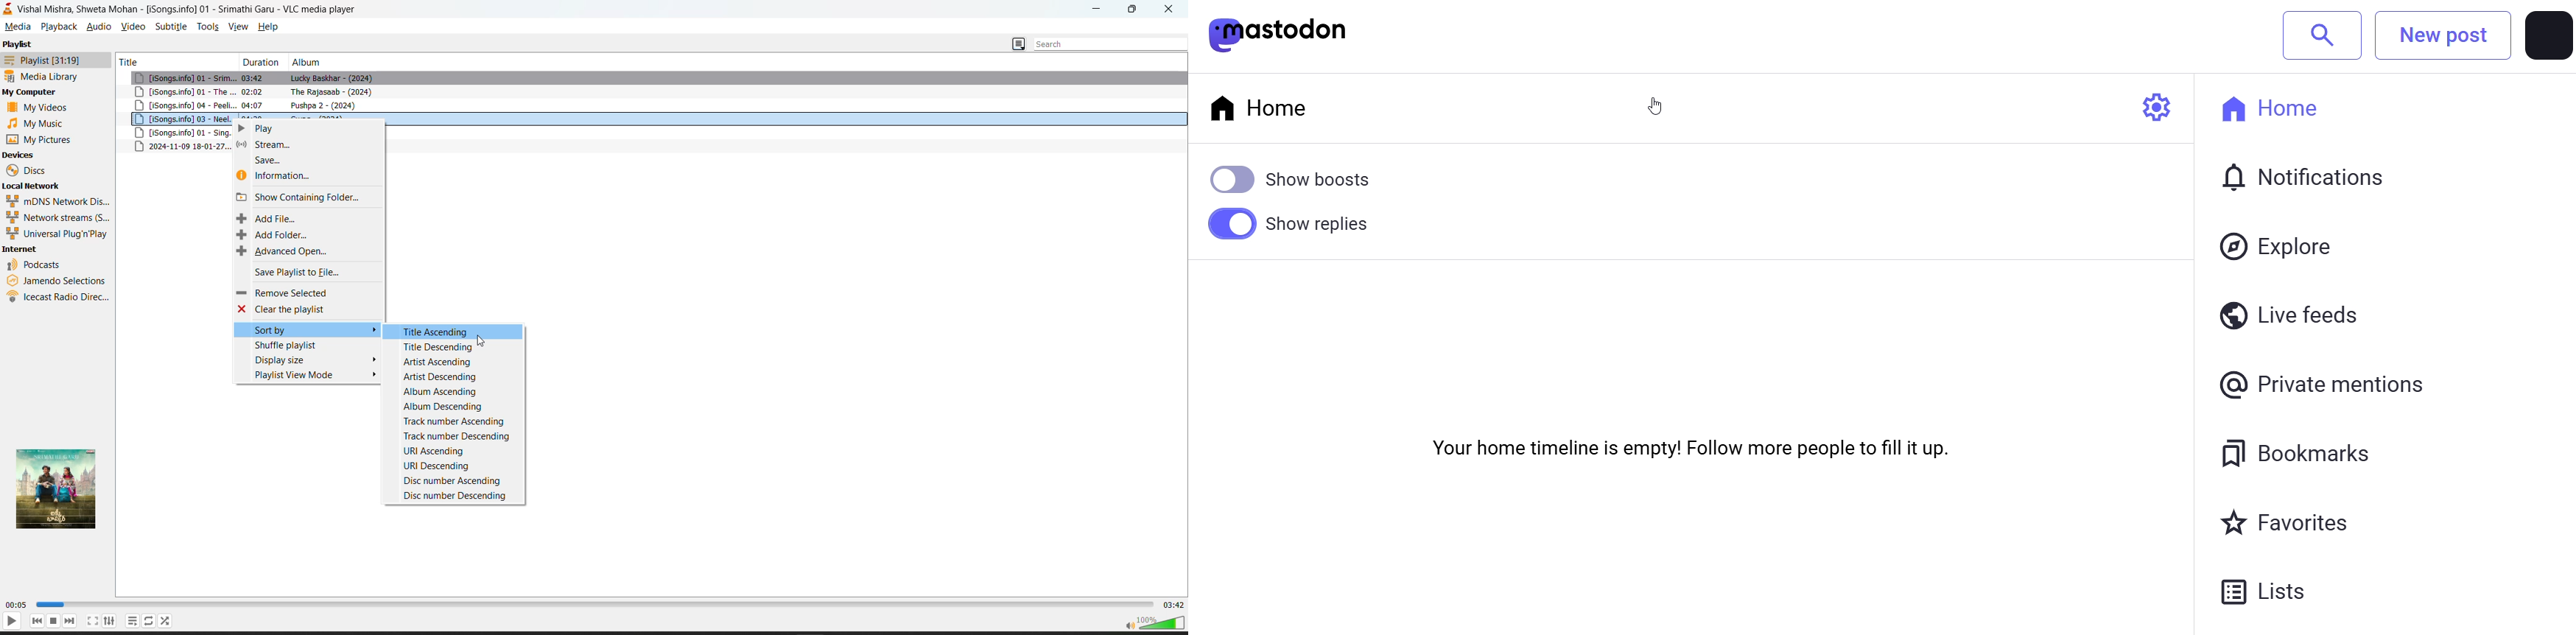 The height and width of the screenshot is (644, 2576). I want to click on disc number ascending, so click(448, 480).